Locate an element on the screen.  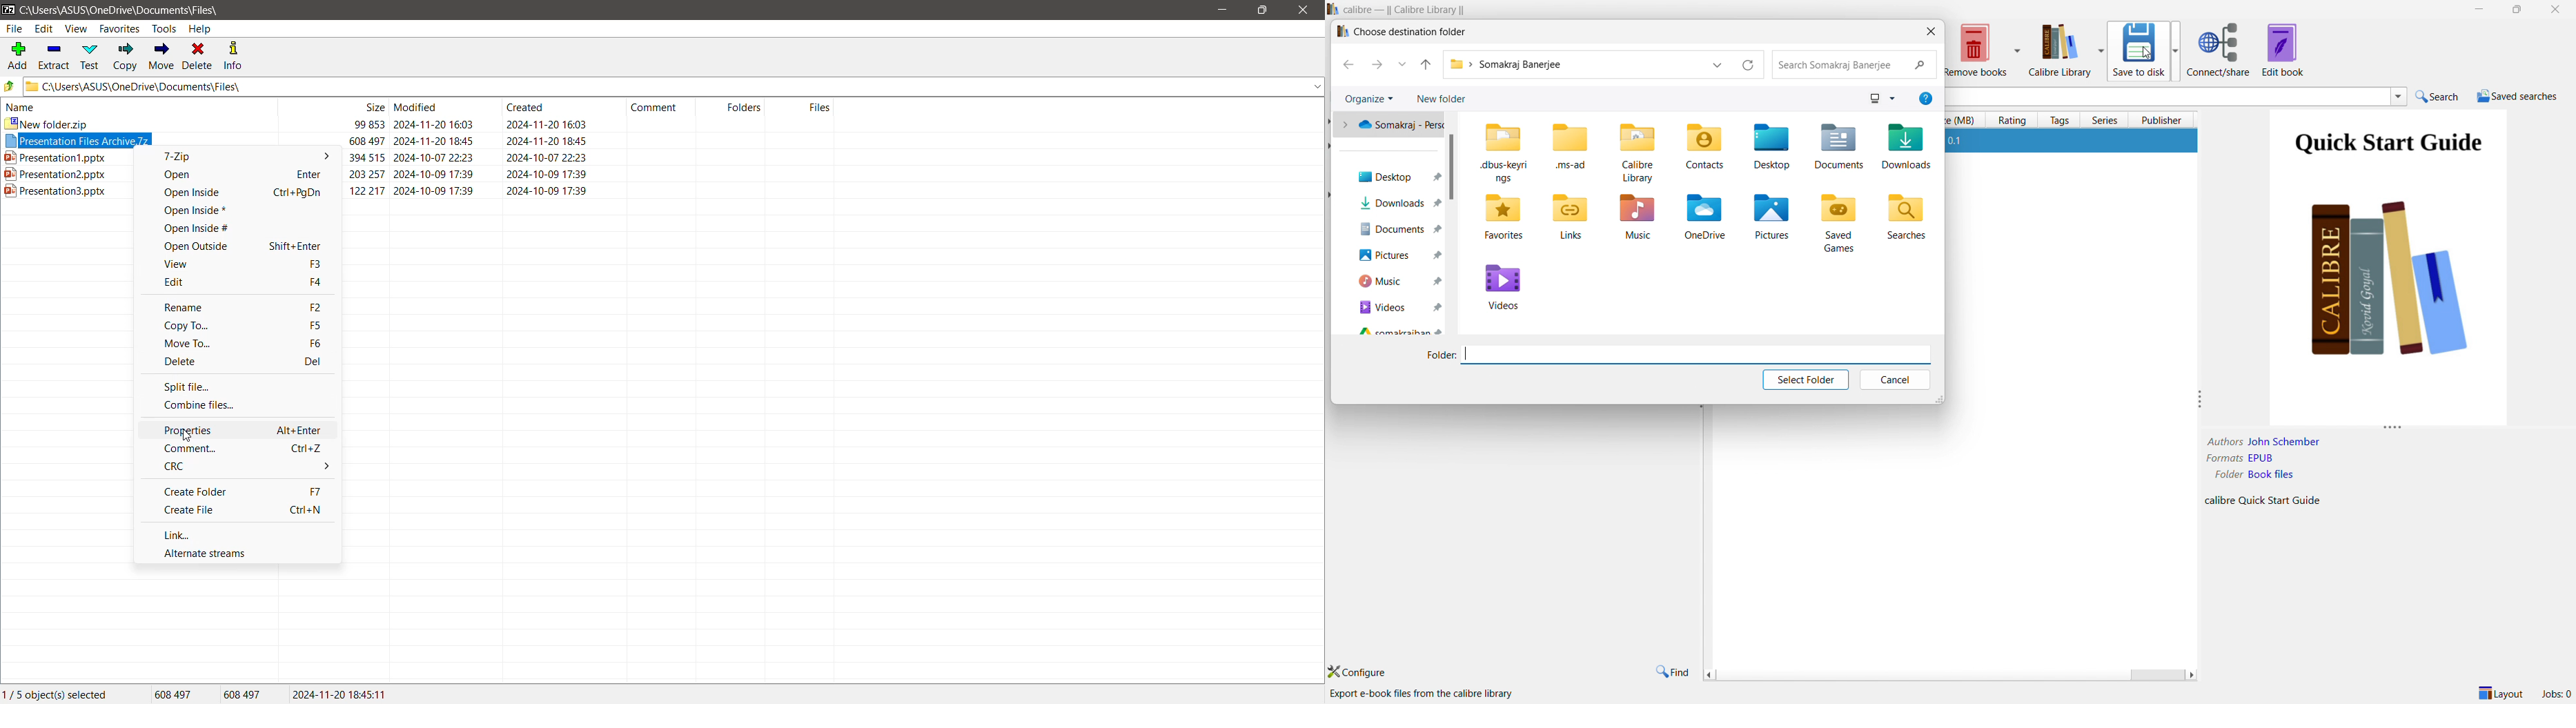
view options is located at coordinates (1883, 99).